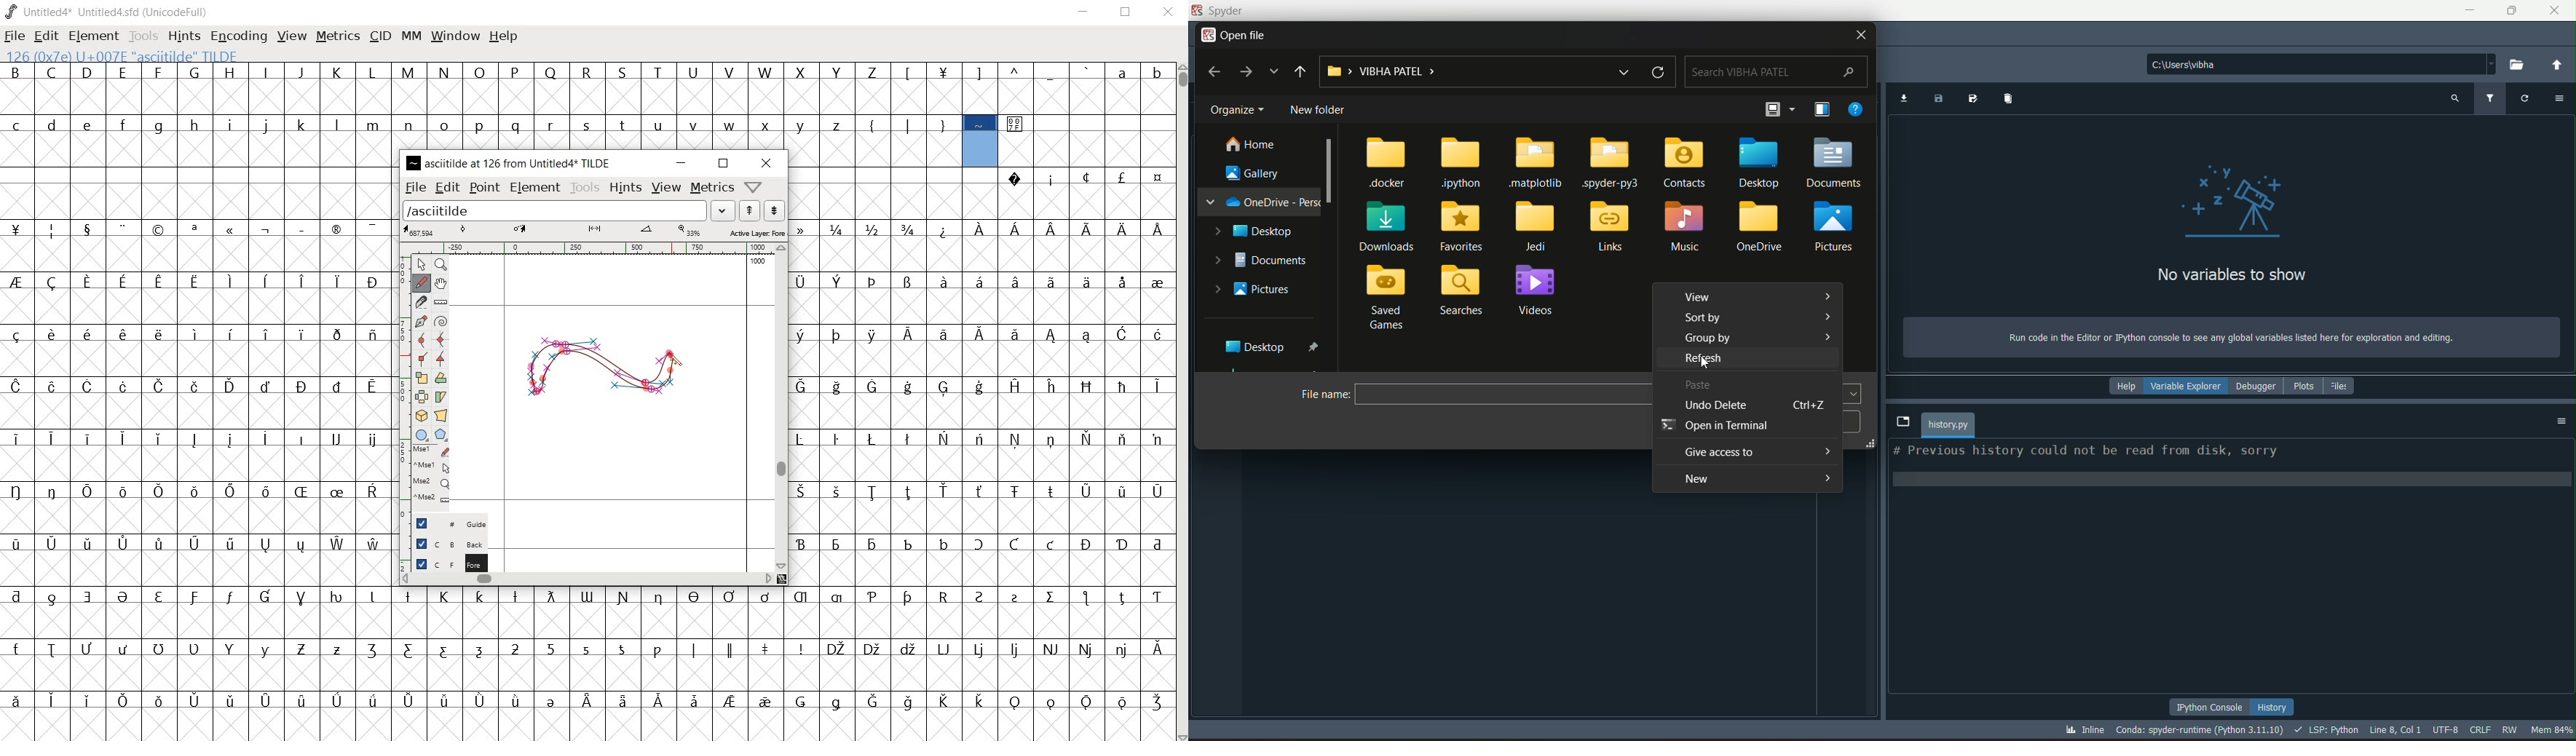 This screenshot has height=756, width=2576. Describe the element at coordinates (1457, 71) in the screenshot. I see `file path` at that location.